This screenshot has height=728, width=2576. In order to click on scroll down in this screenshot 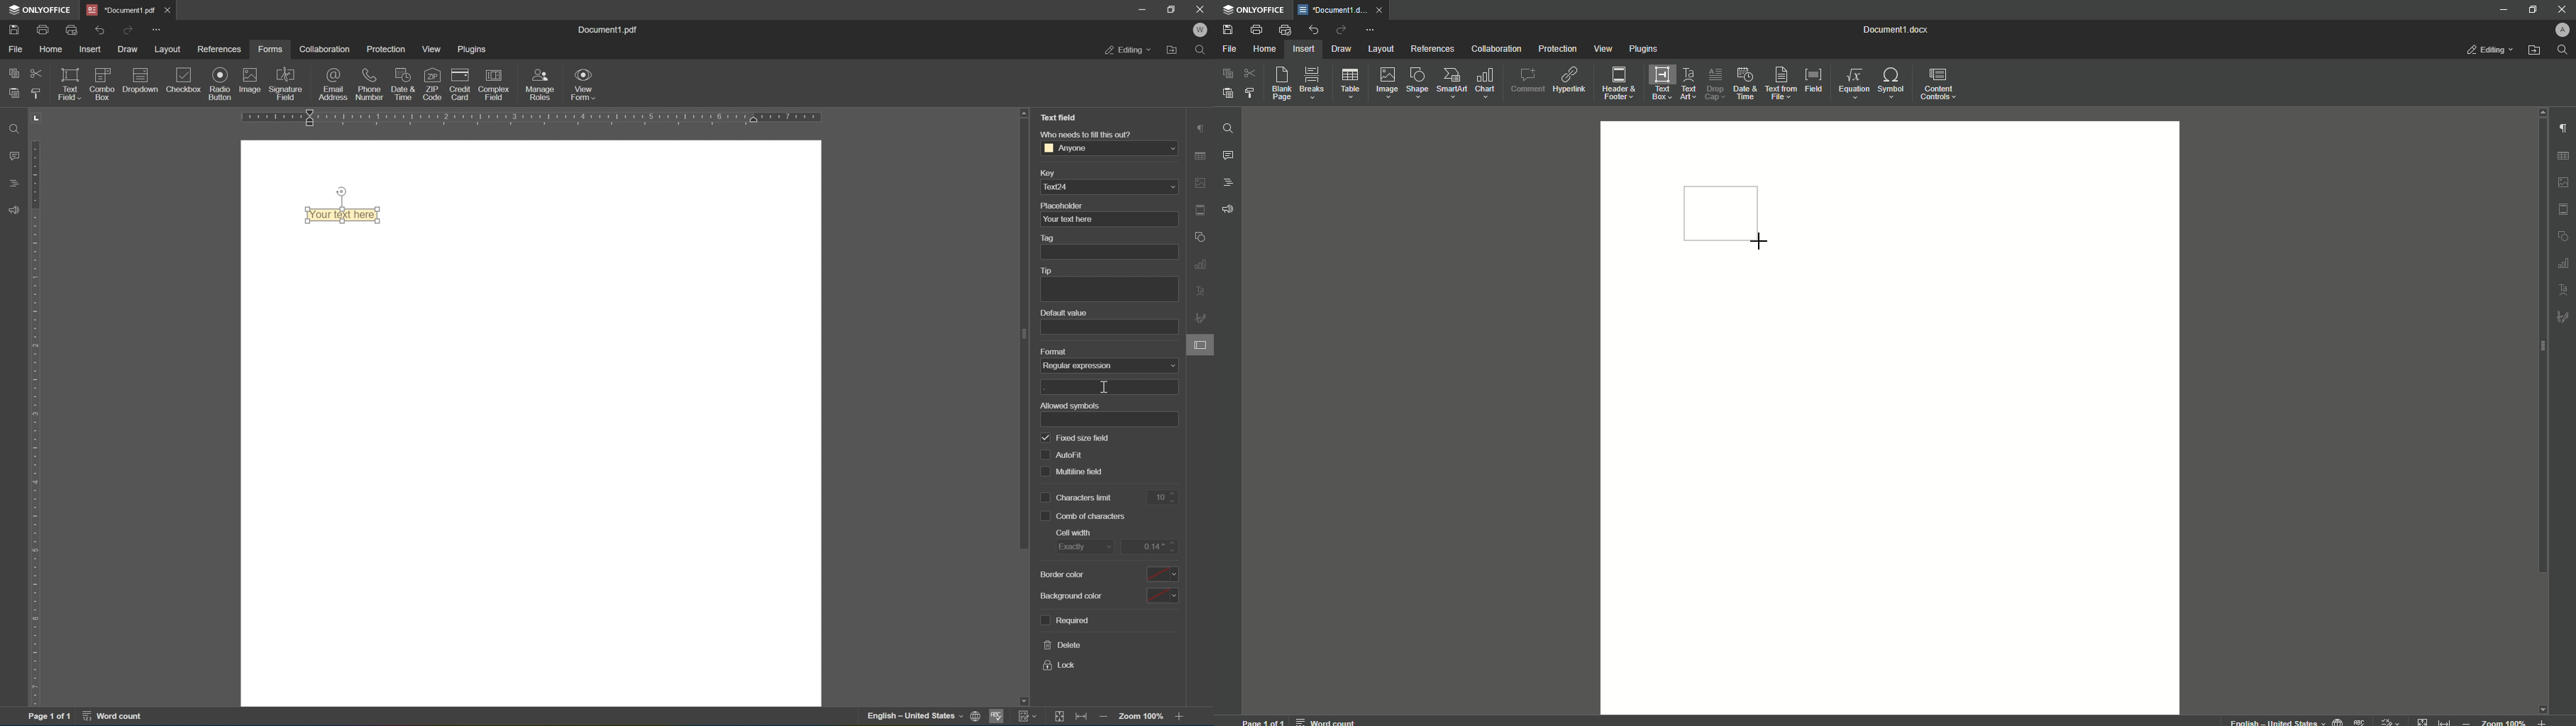, I will do `click(2542, 705)`.